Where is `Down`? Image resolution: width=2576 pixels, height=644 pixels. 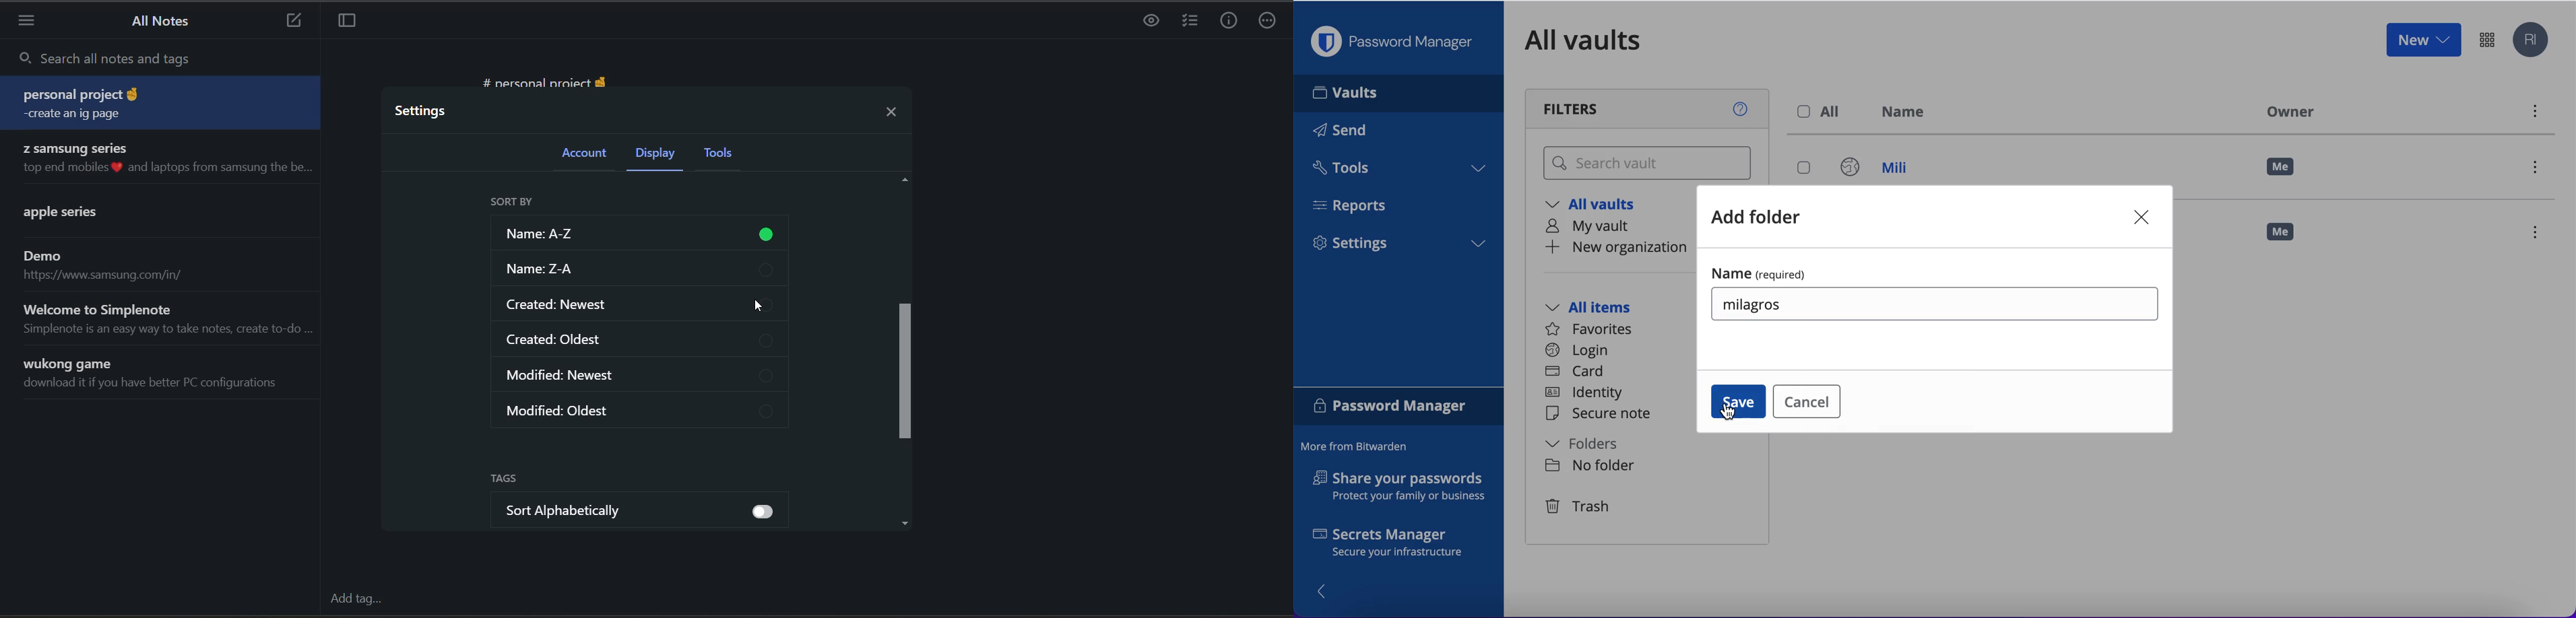
Down is located at coordinates (901, 522).